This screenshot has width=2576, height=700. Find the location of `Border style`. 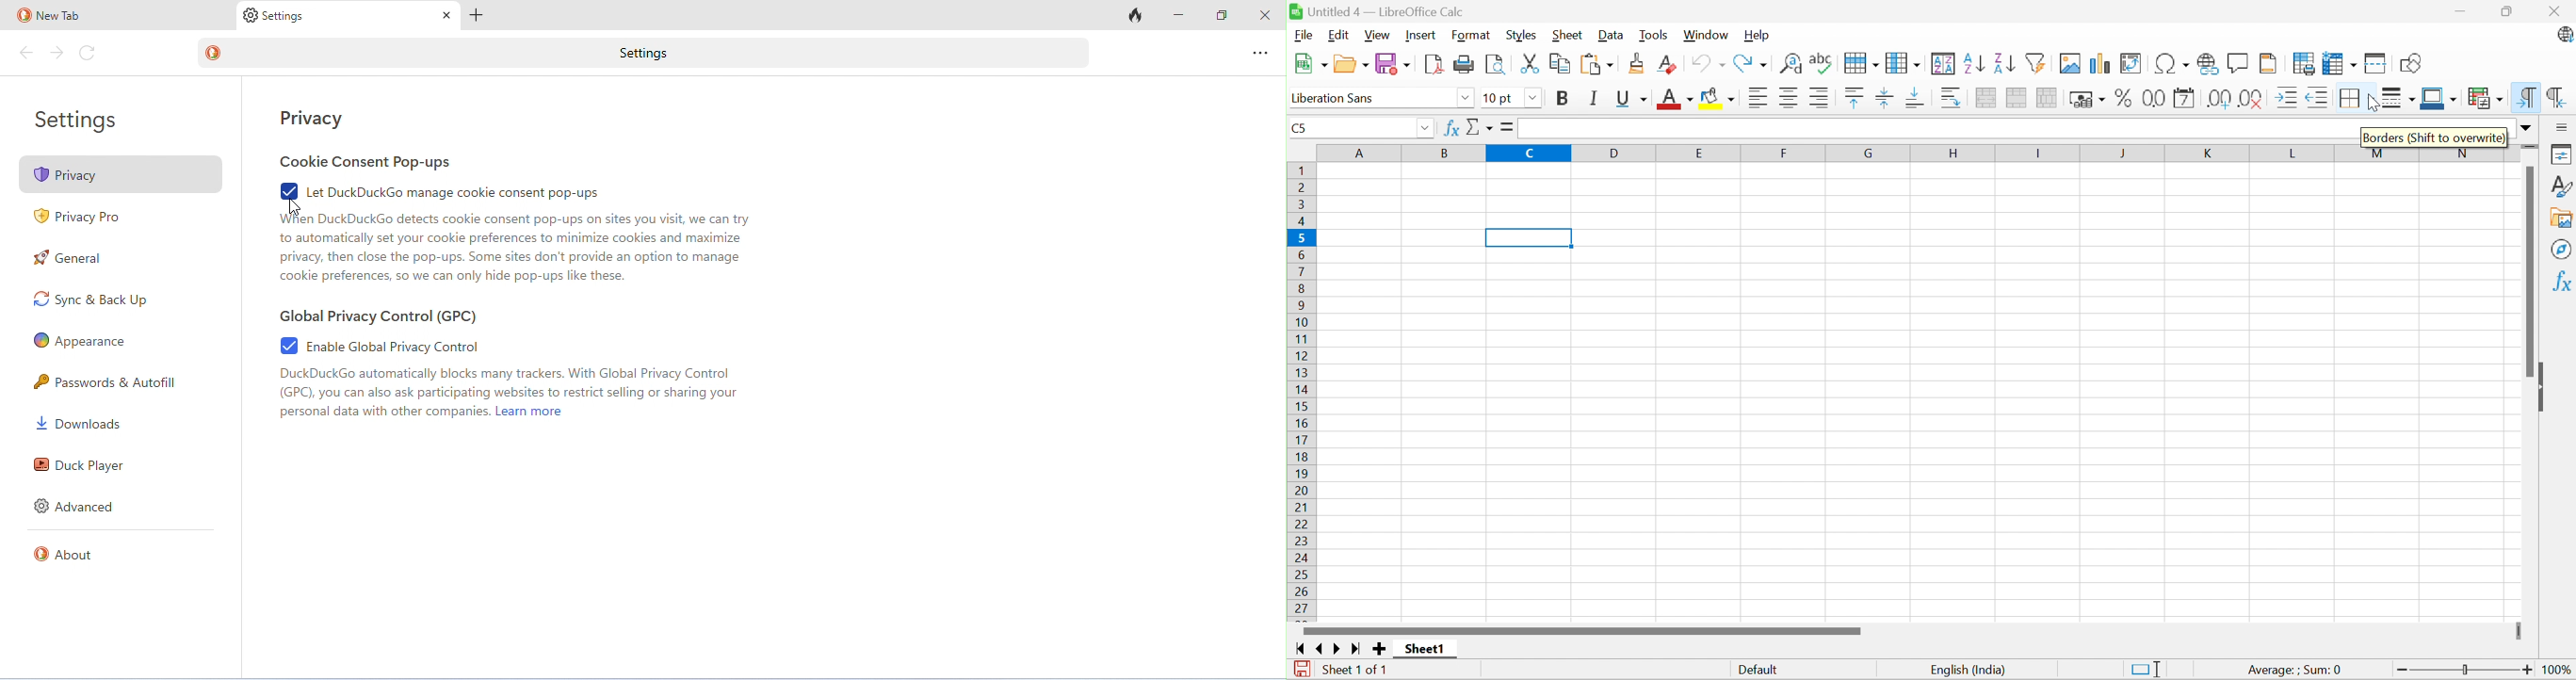

Border style is located at coordinates (2400, 100).